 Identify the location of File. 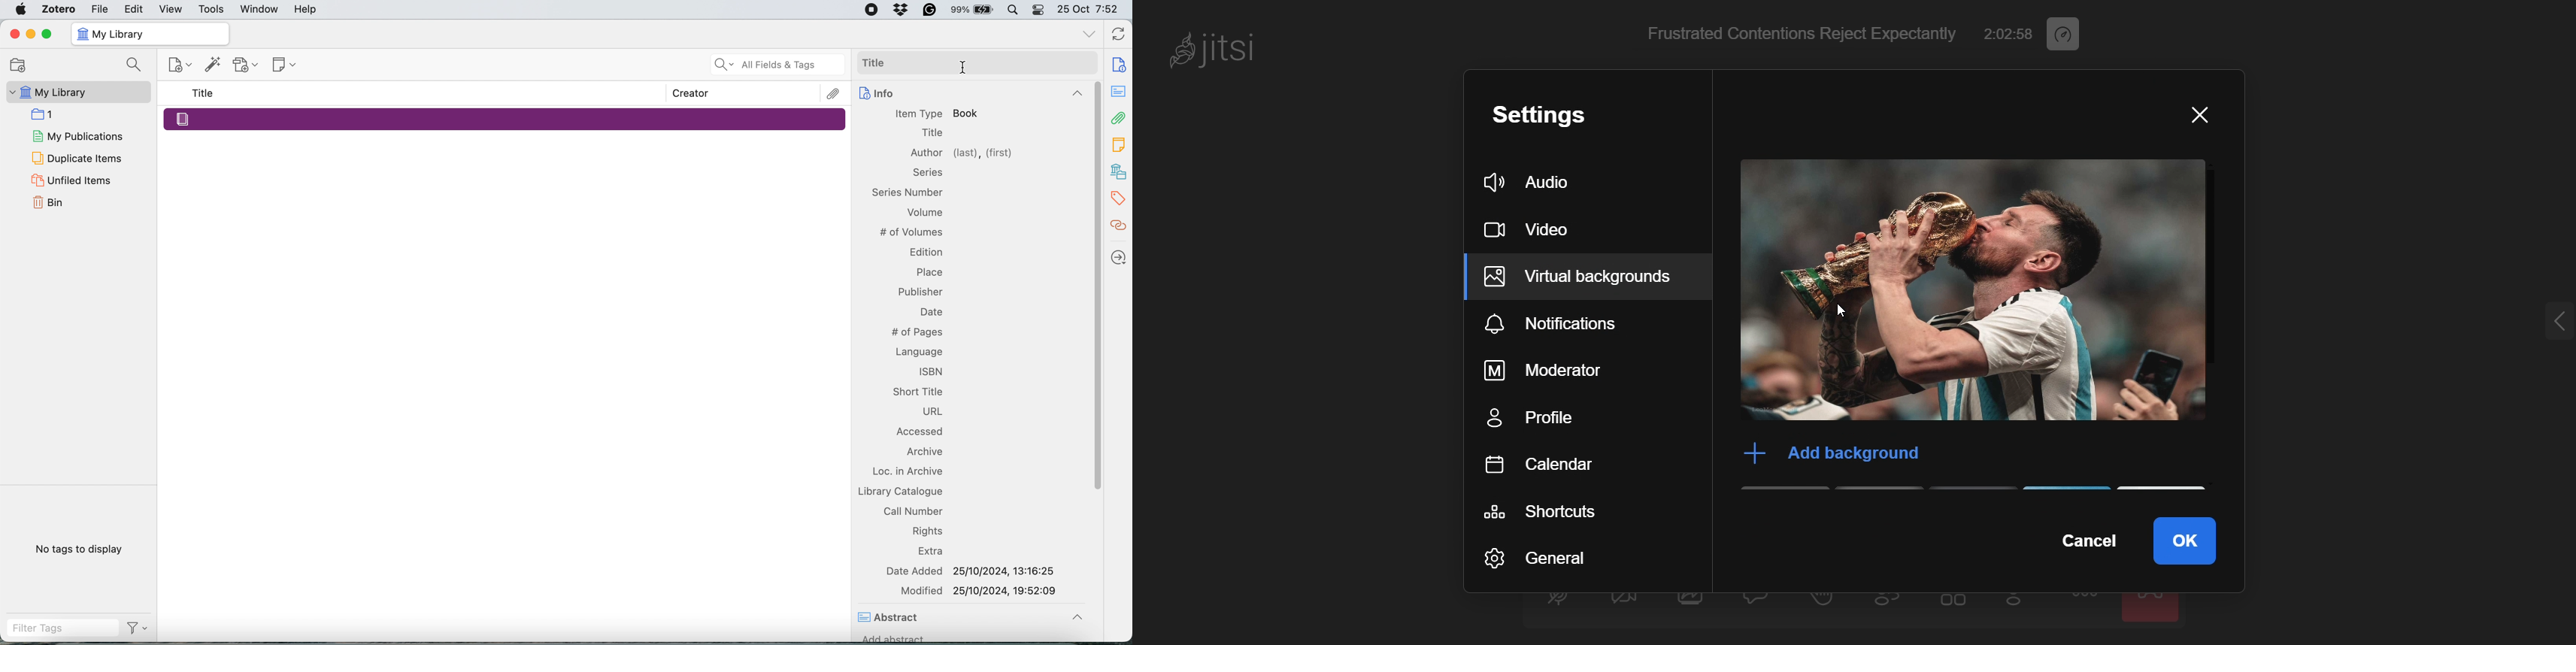
(100, 8).